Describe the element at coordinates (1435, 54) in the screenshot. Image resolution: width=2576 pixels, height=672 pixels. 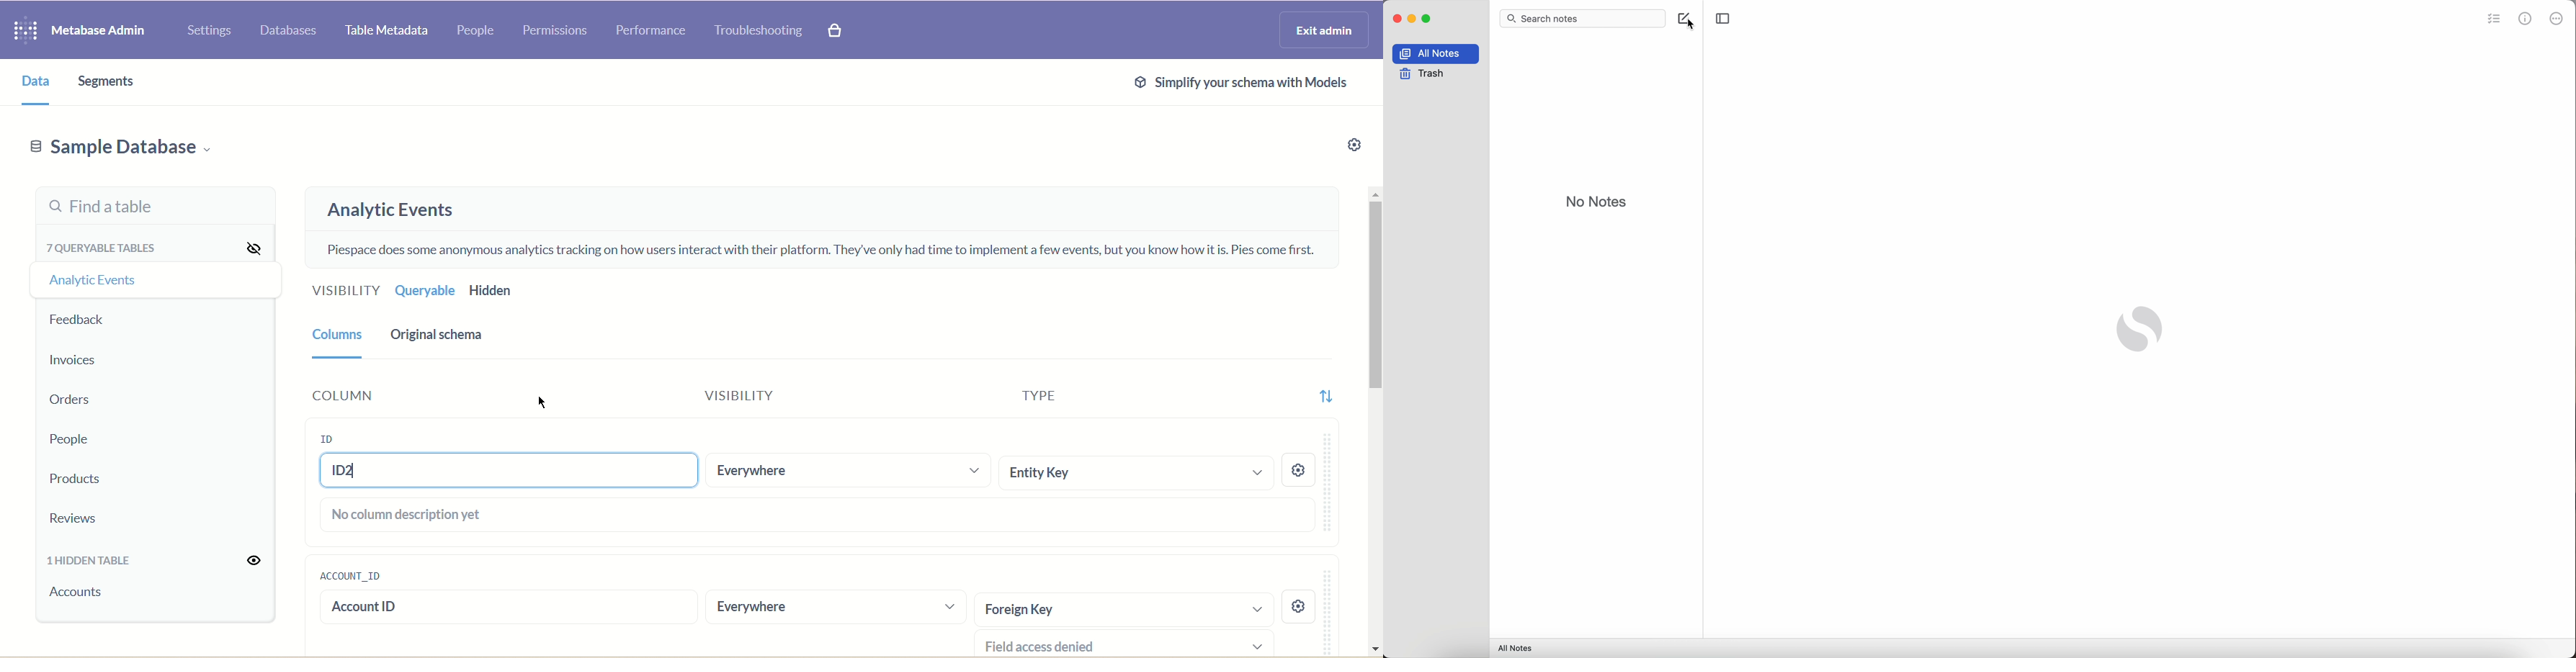
I see `all notes` at that location.